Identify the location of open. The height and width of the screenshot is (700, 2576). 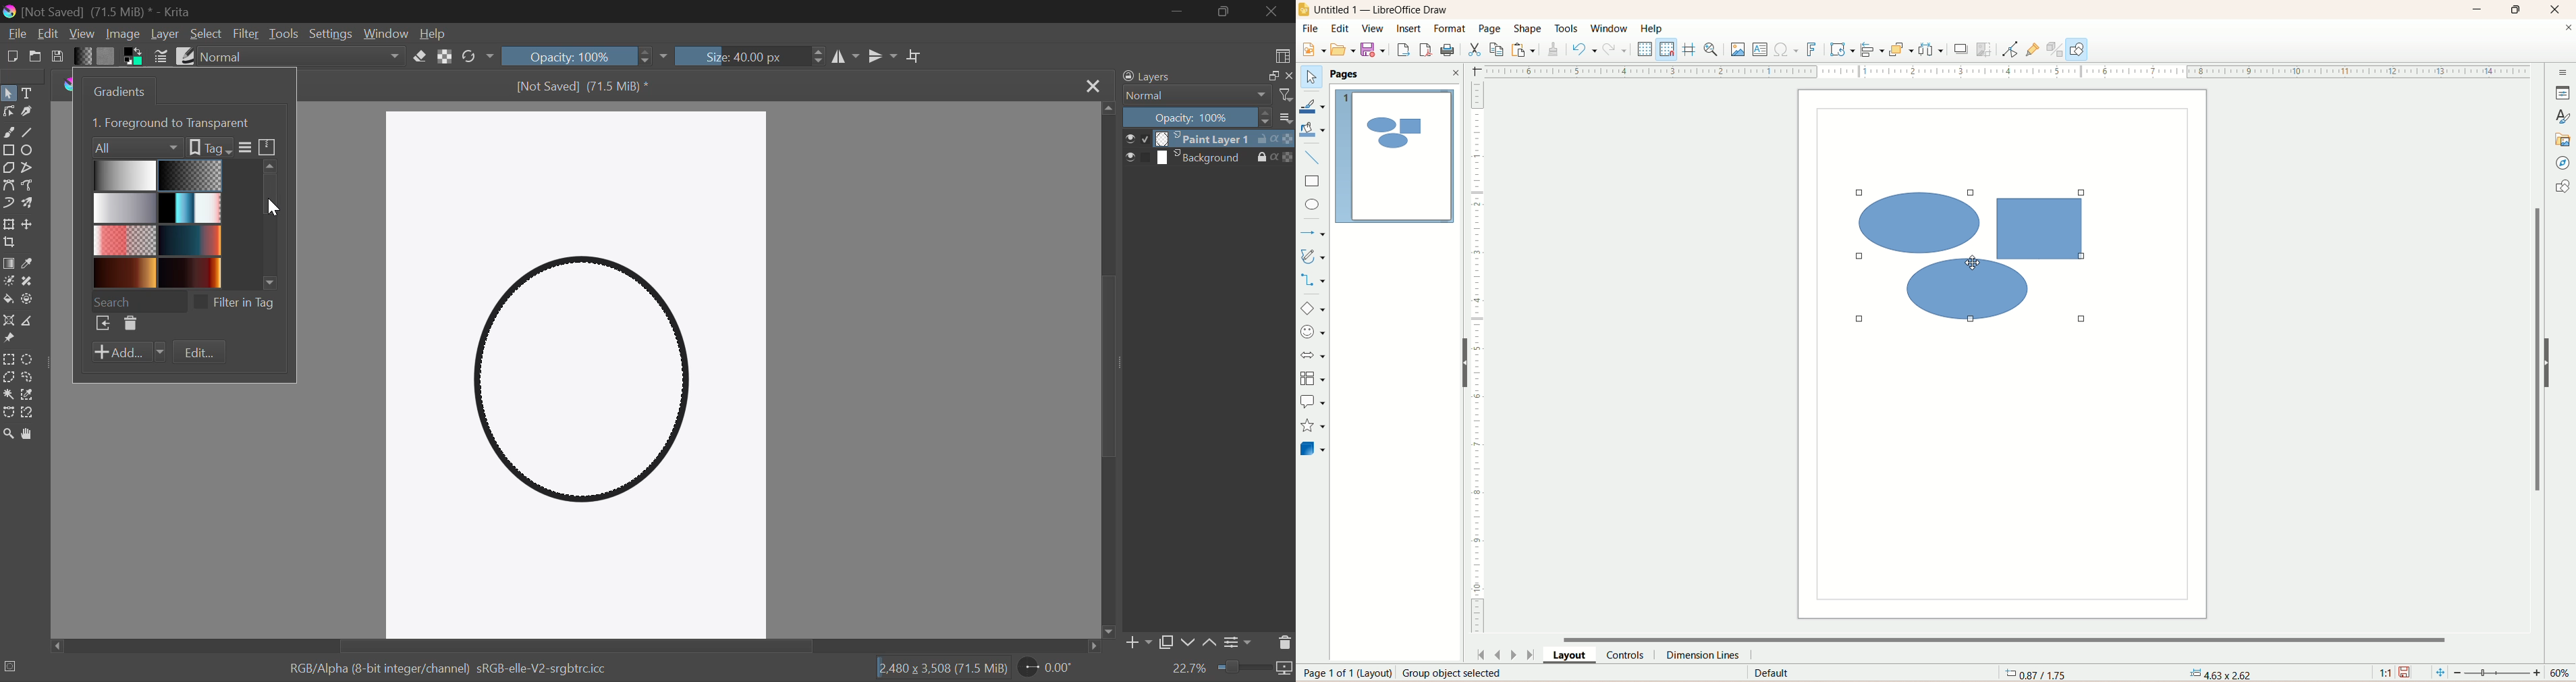
(1344, 49).